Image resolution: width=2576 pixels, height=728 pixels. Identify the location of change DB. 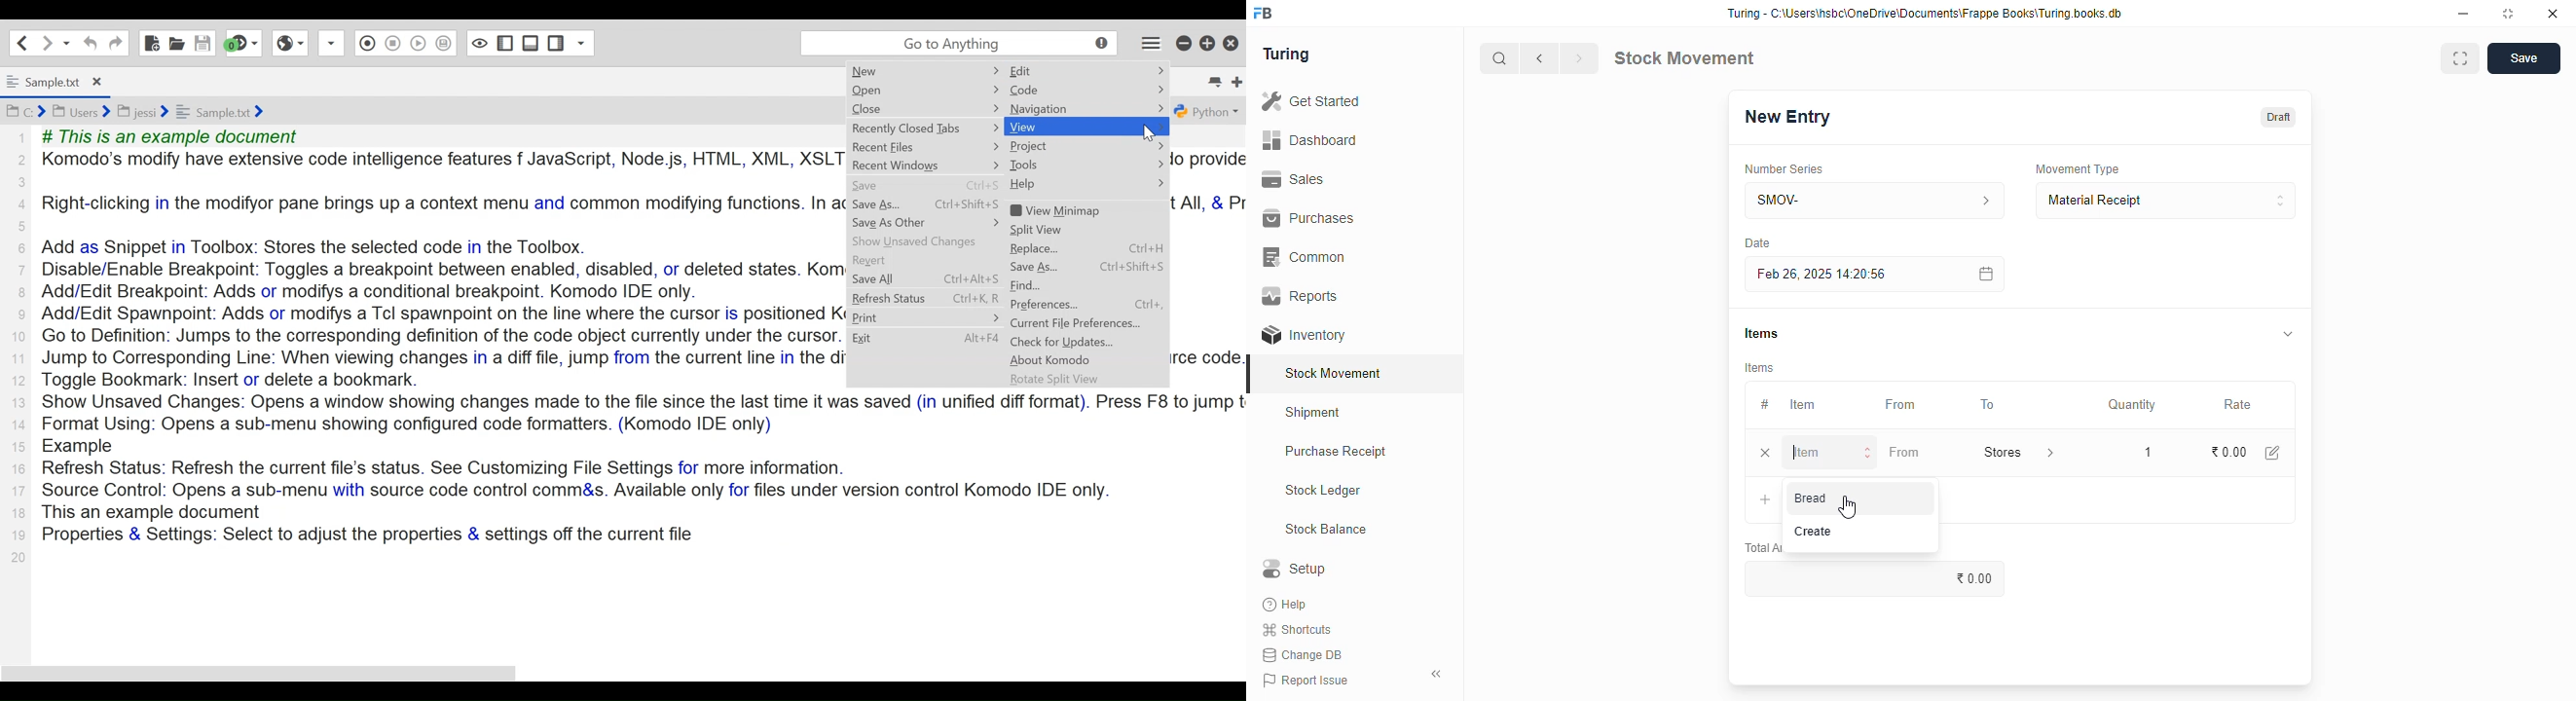
(1303, 655).